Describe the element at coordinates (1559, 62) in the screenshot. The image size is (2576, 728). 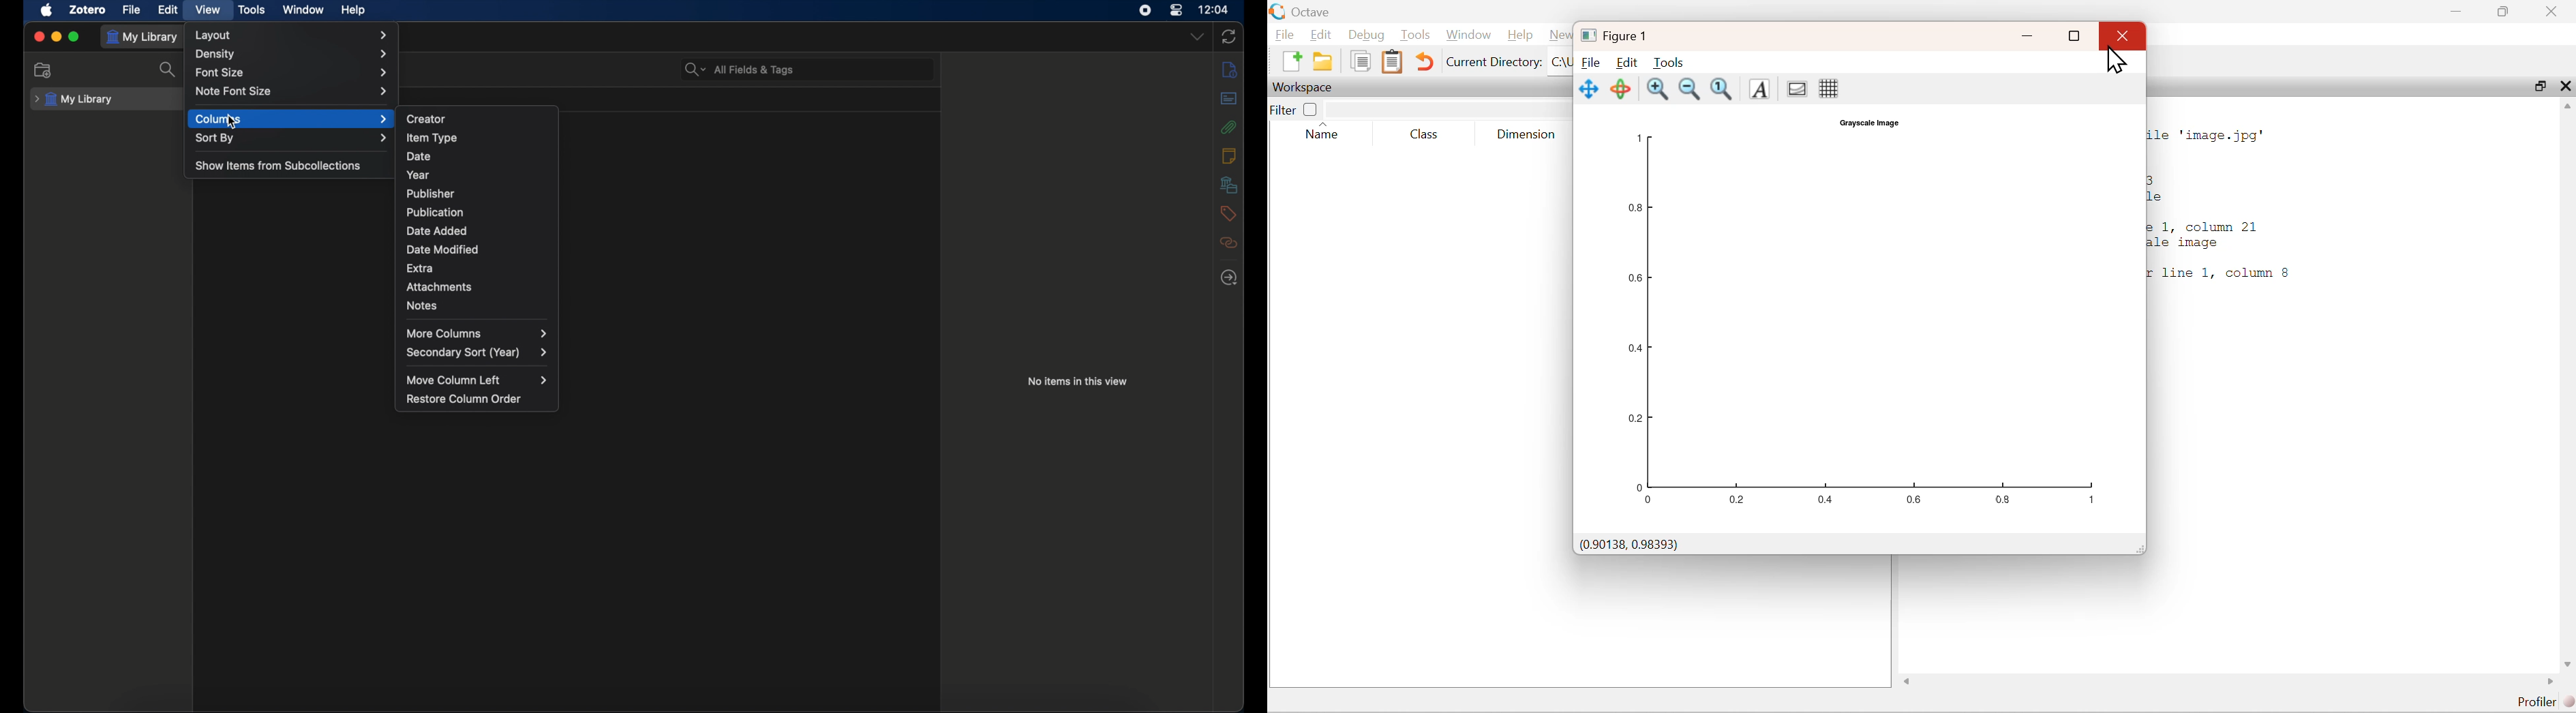
I see `C:\Users\shail` at that location.